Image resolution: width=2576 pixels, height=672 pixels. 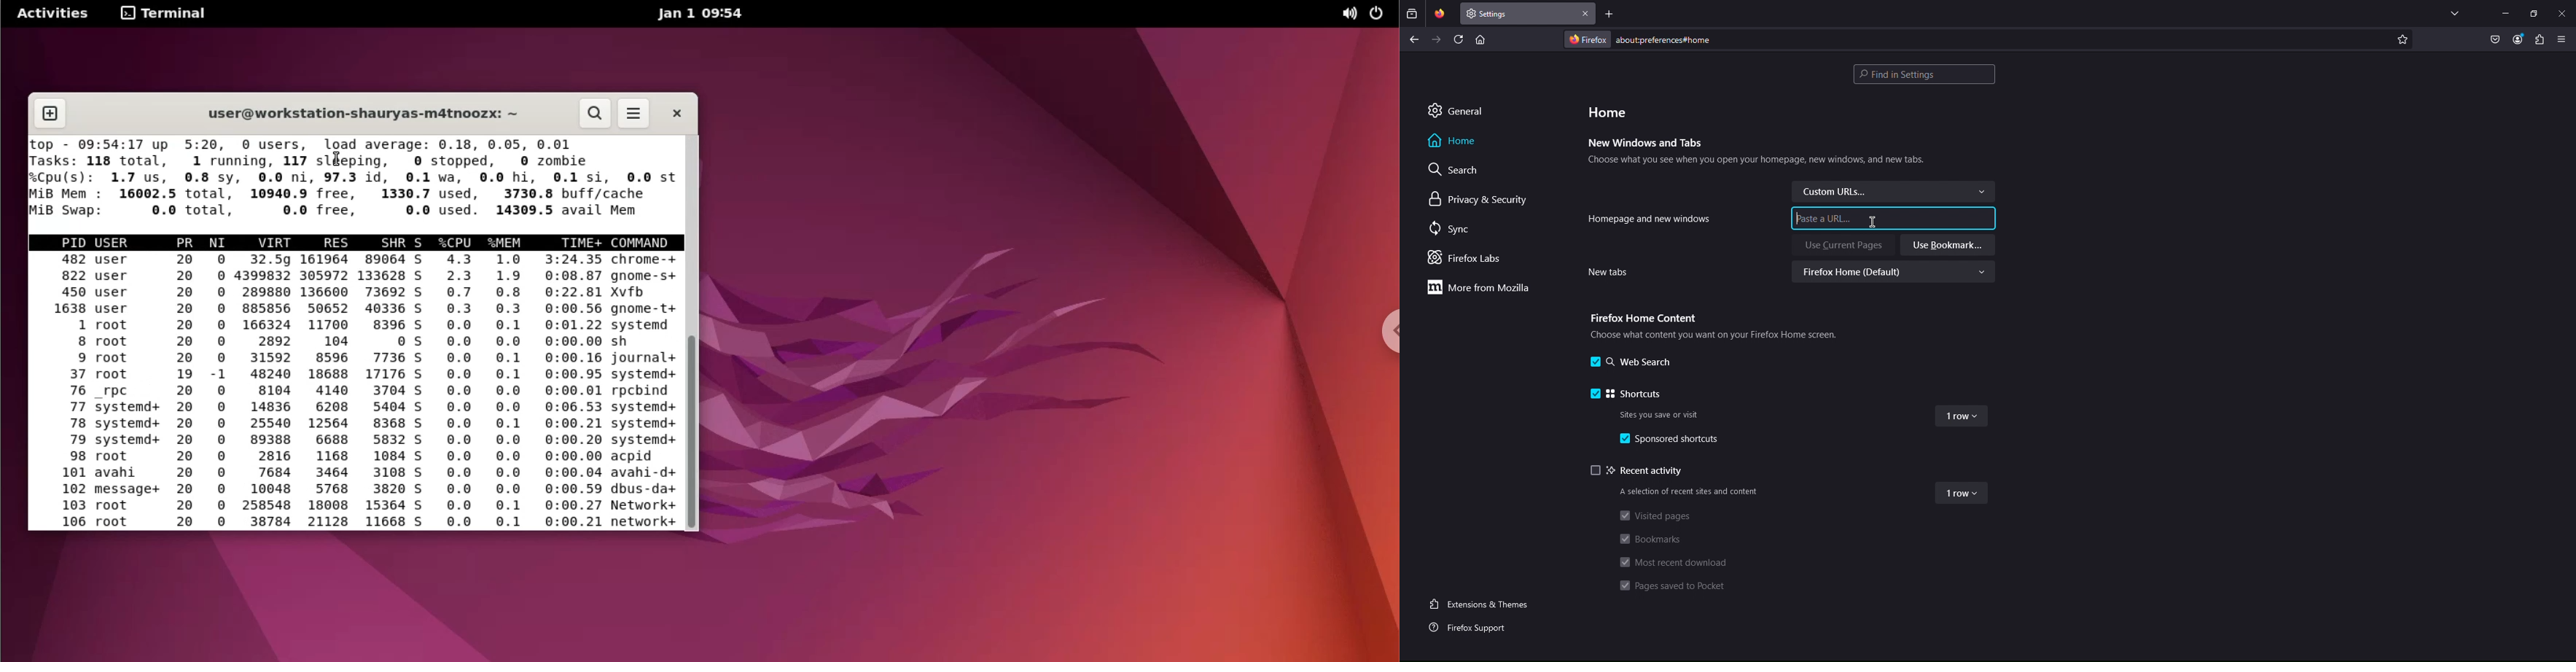 I want to click on Maximize, so click(x=2534, y=13).